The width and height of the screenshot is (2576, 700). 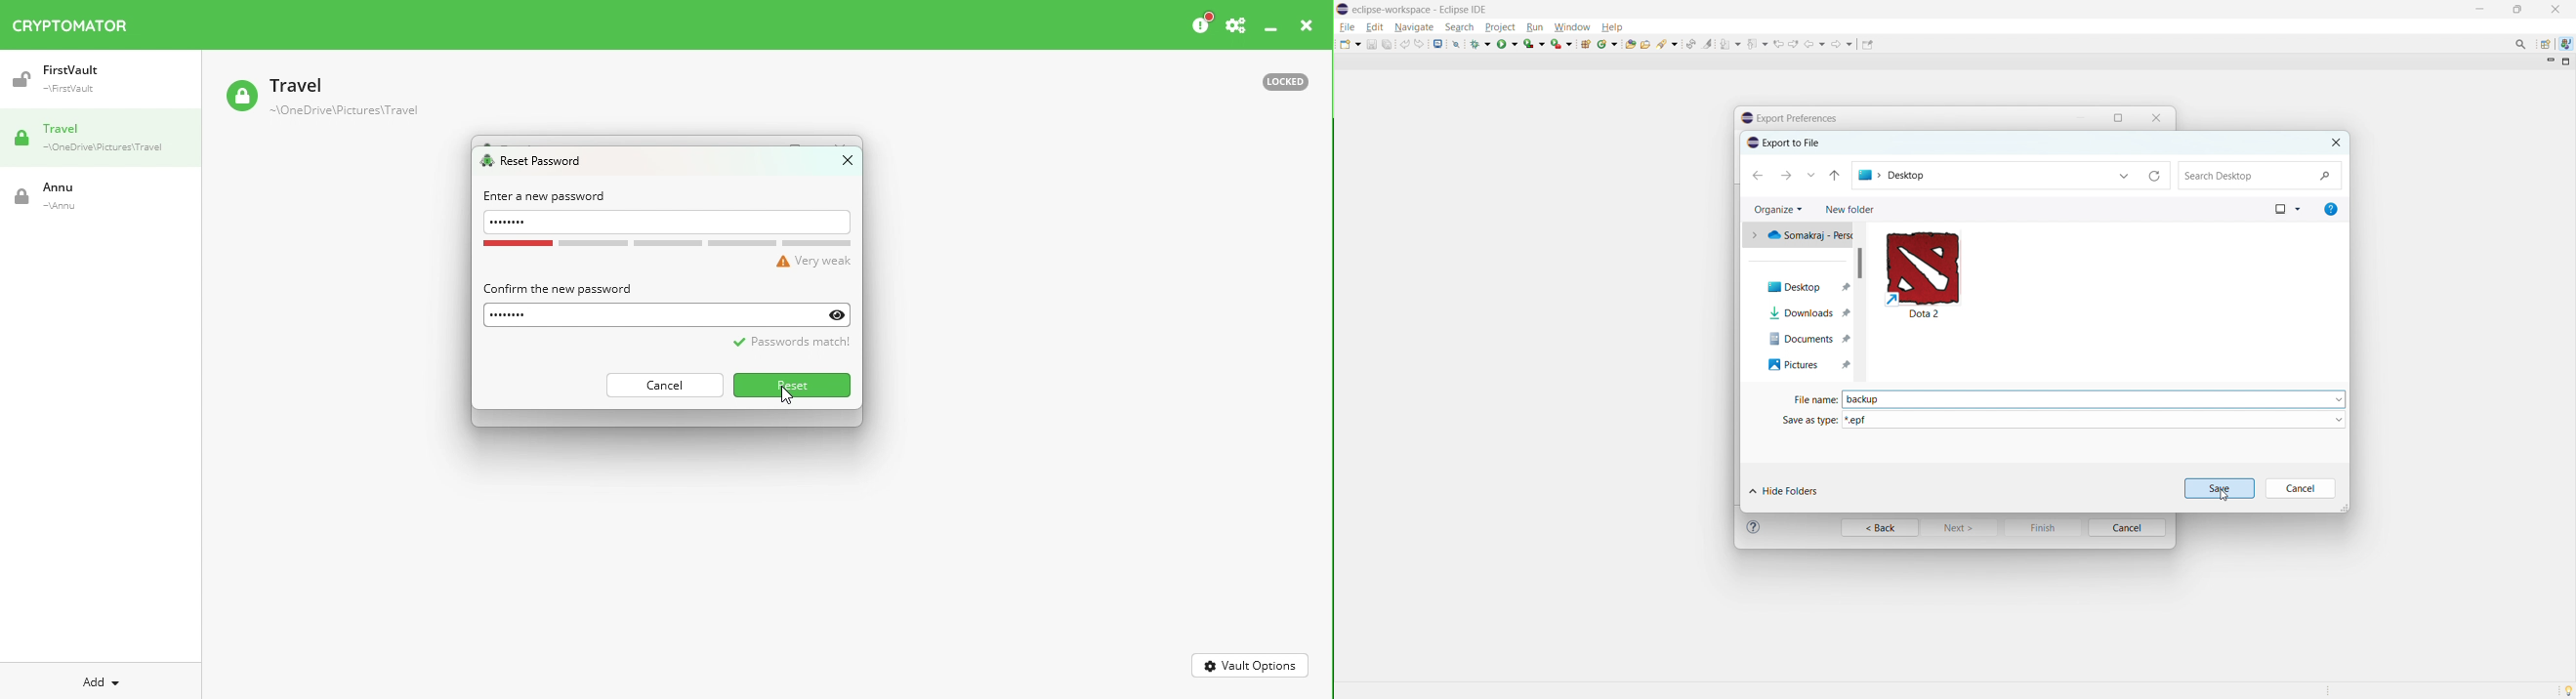 What do you see at coordinates (1200, 24) in the screenshot?
I see `Please consider donating` at bounding box center [1200, 24].